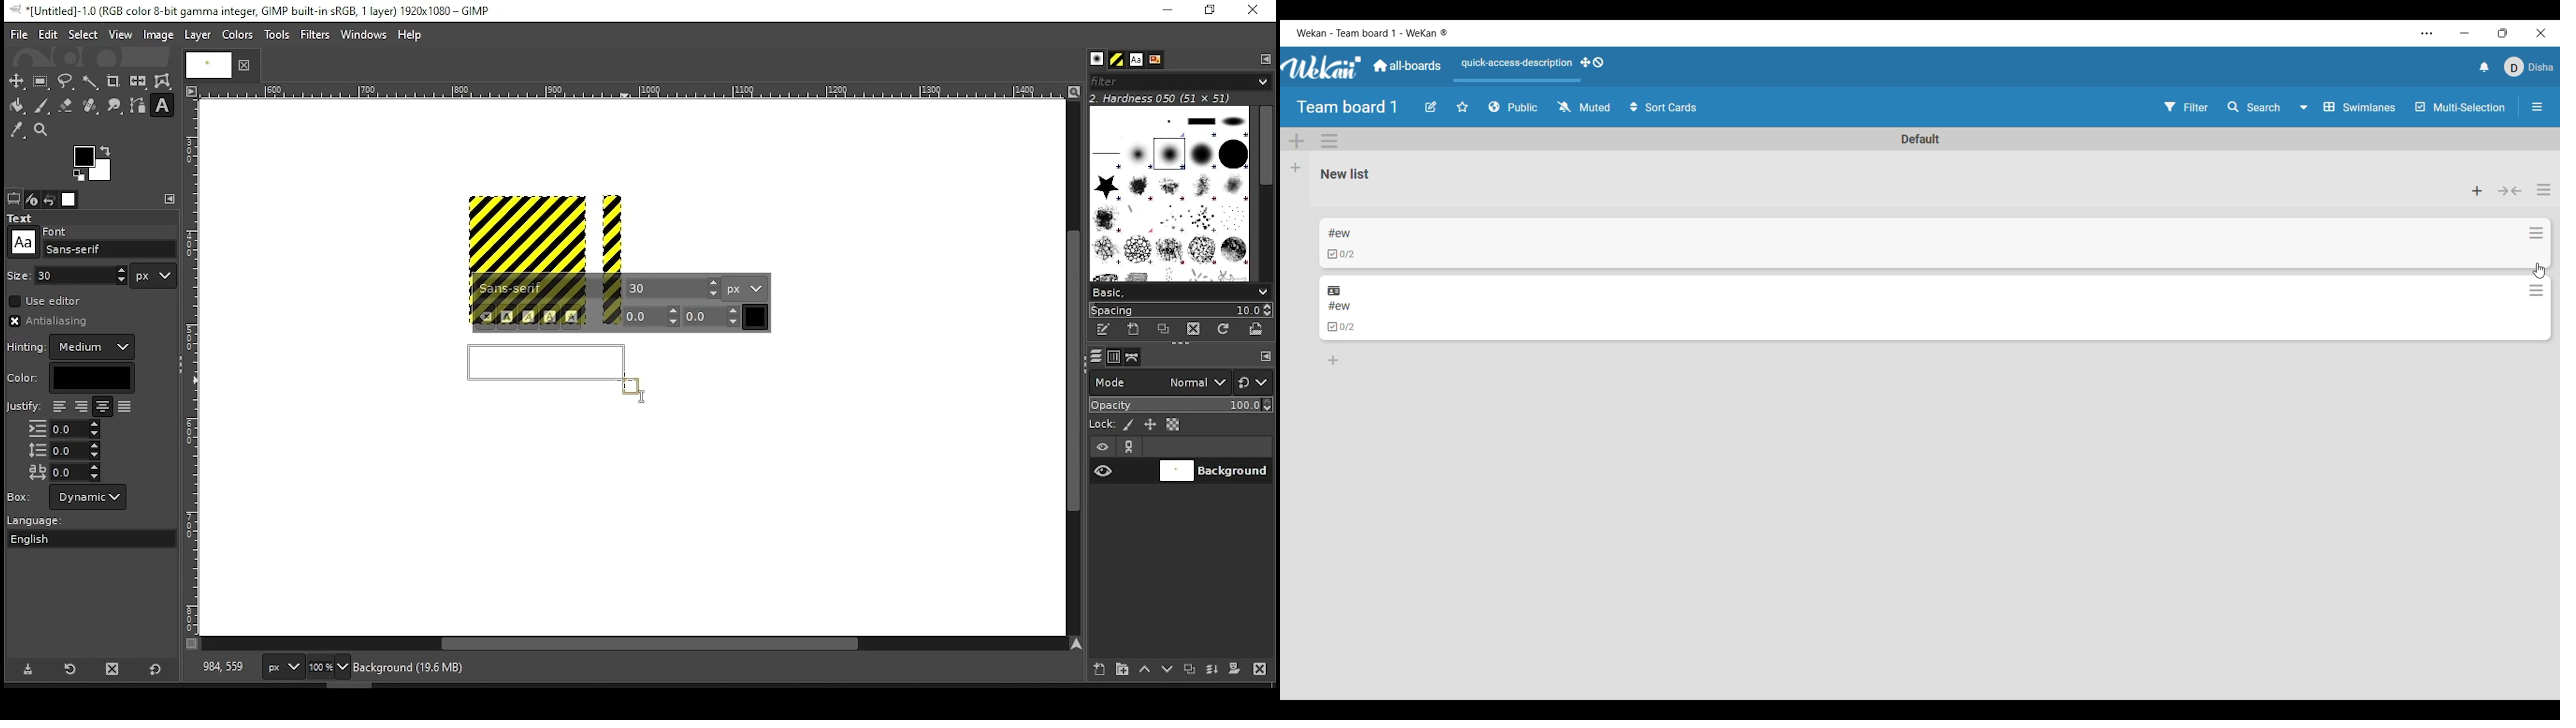 Image resolution: width=2576 pixels, height=728 pixels. What do you see at coordinates (65, 105) in the screenshot?
I see `eraser tool` at bounding box center [65, 105].